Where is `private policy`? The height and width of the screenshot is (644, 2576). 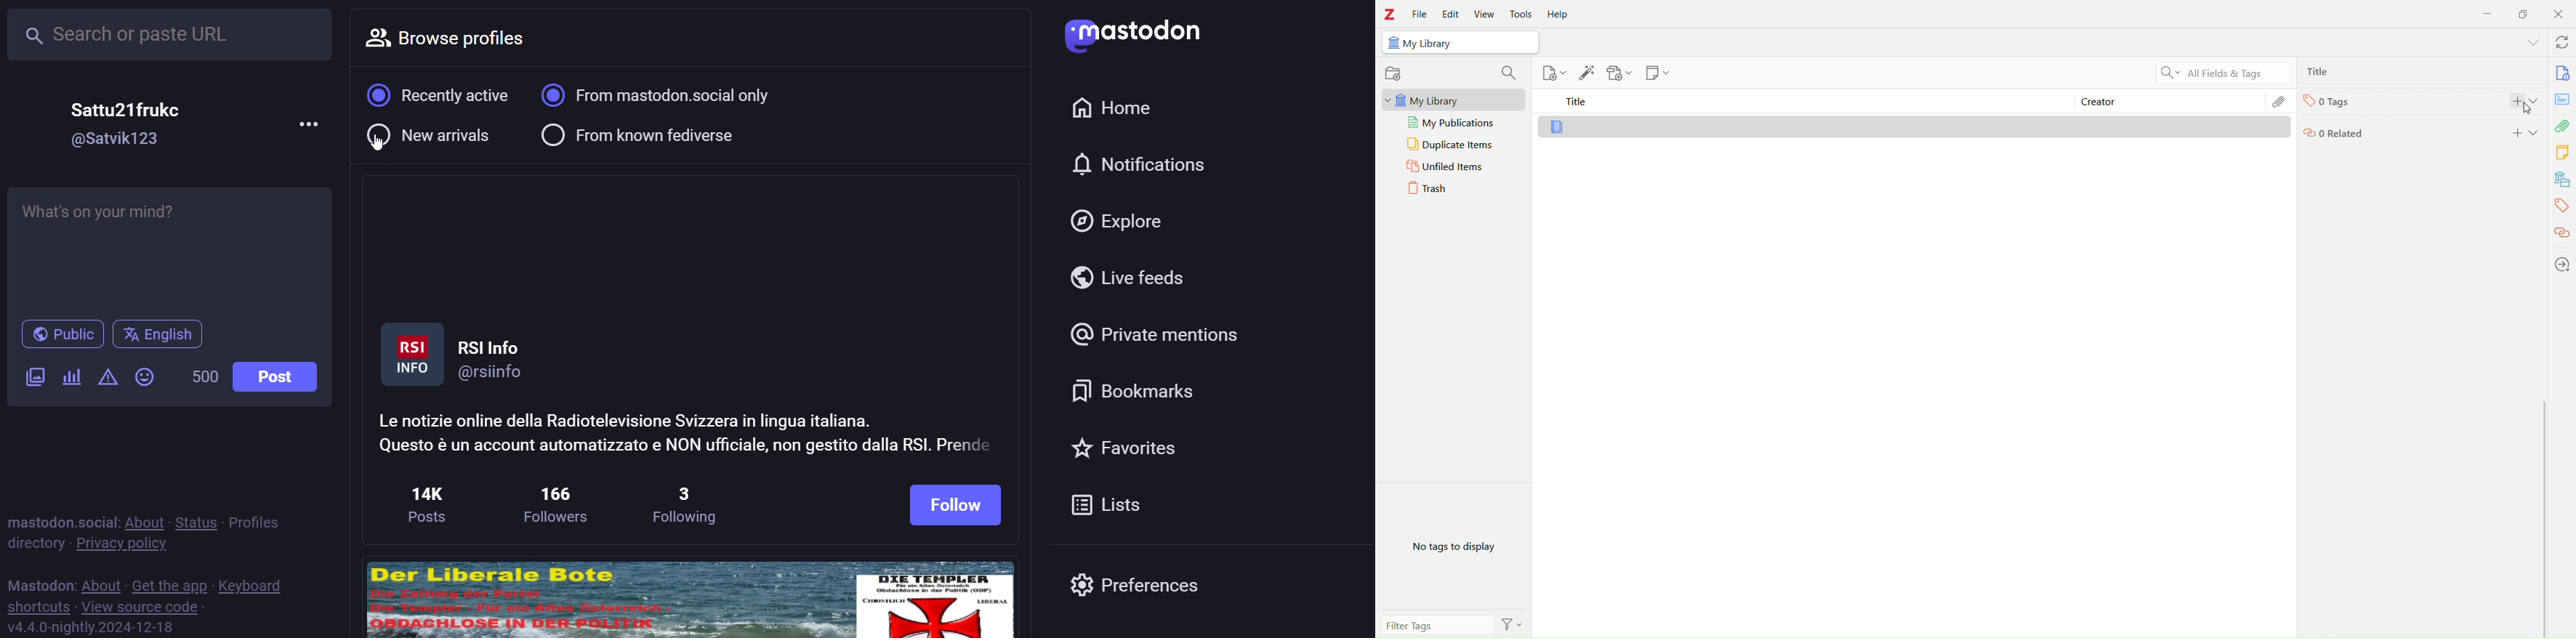
private policy is located at coordinates (117, 547).